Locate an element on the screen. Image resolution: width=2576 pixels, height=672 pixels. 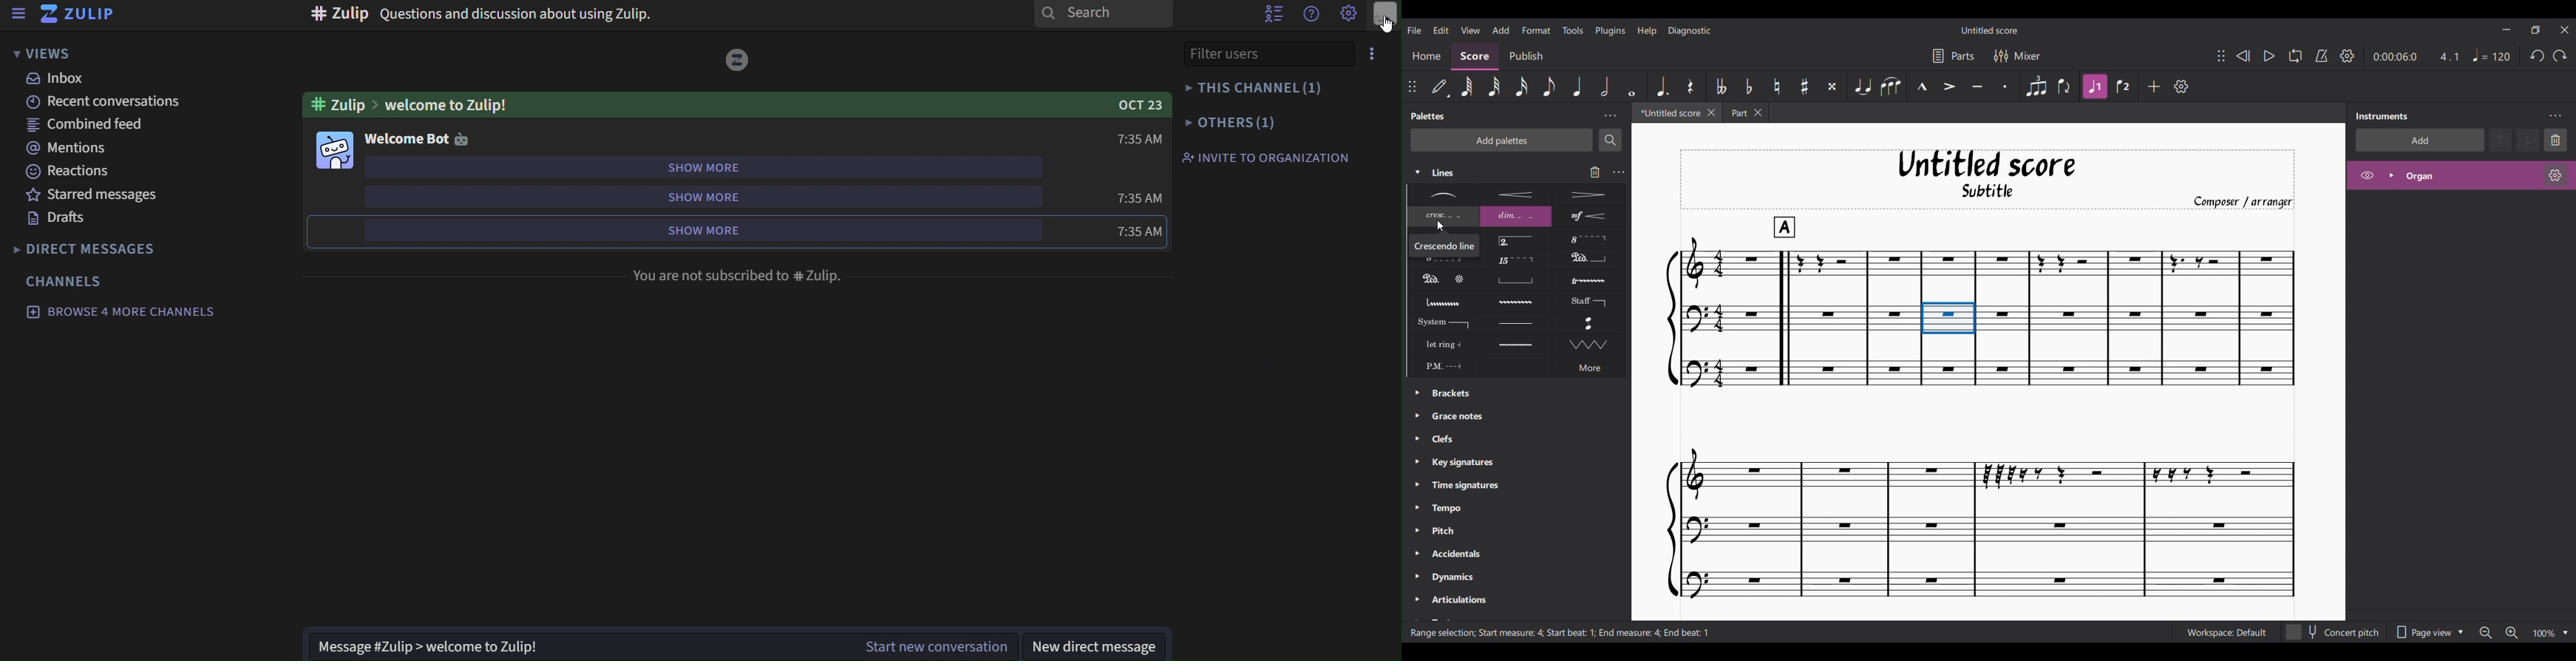
filter users is located at coordinates (1268, 52).